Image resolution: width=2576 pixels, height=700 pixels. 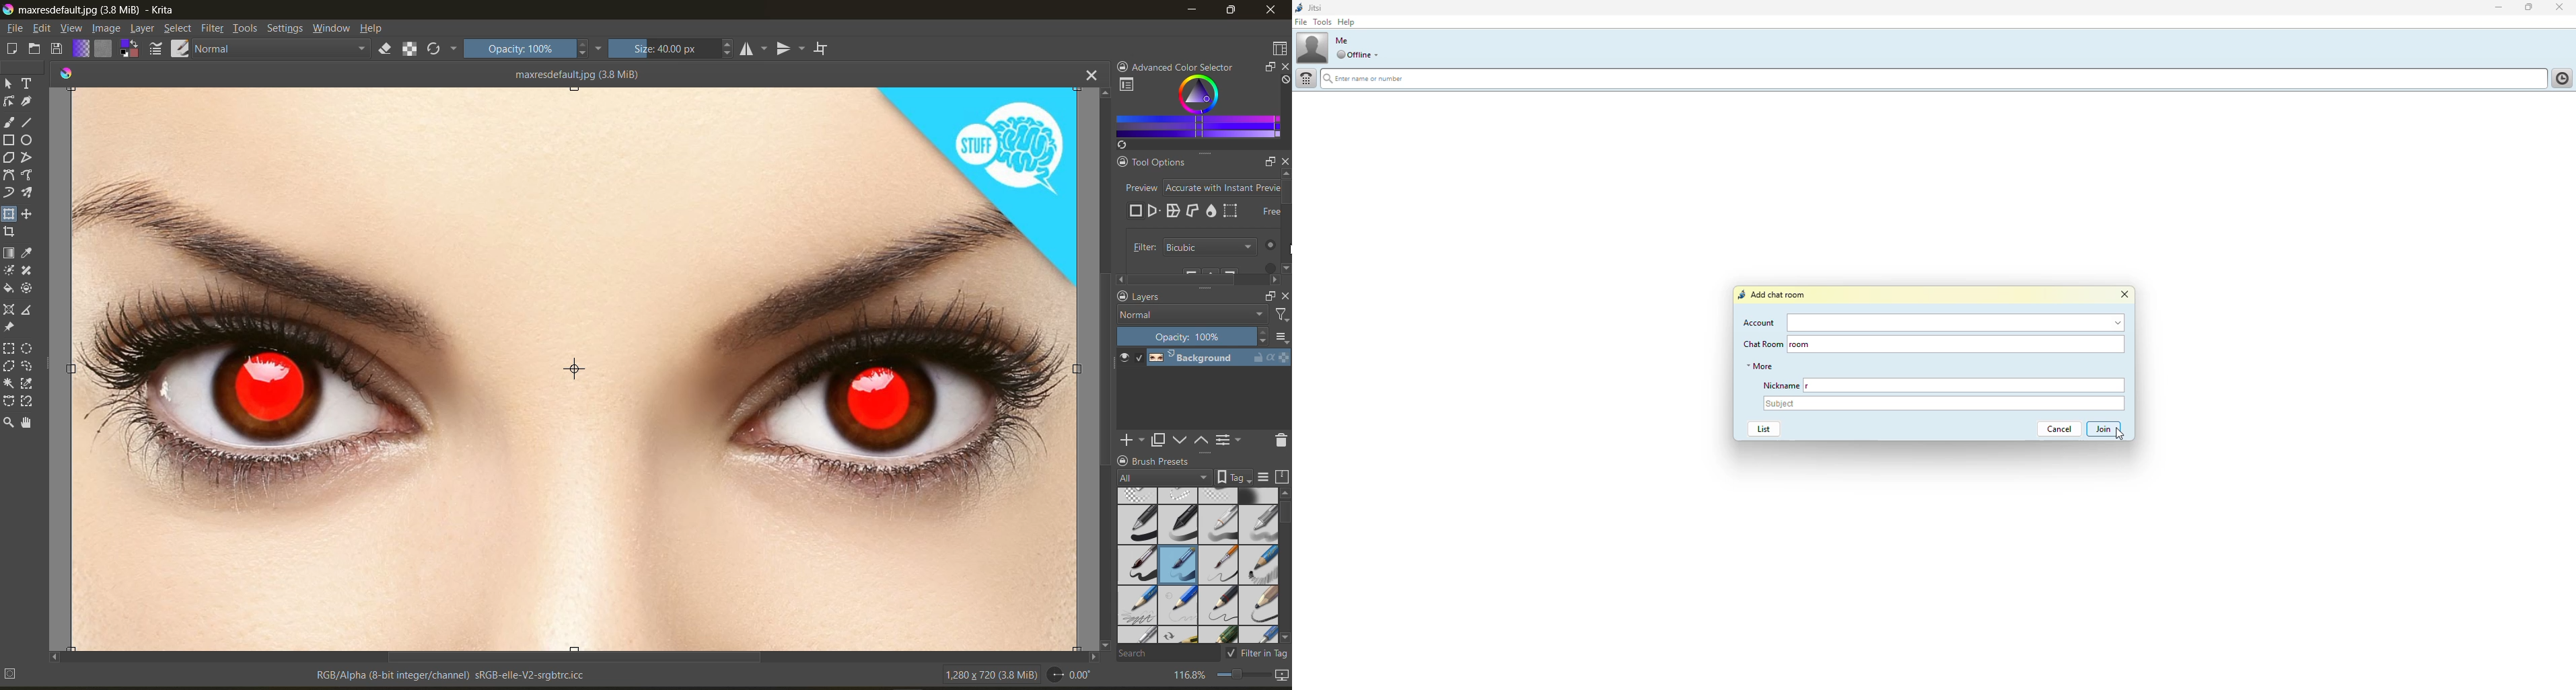 What do you see at coordinates (83, 48) in the screenshot?
I see `fill gradients` at bounding box center [83, 48].